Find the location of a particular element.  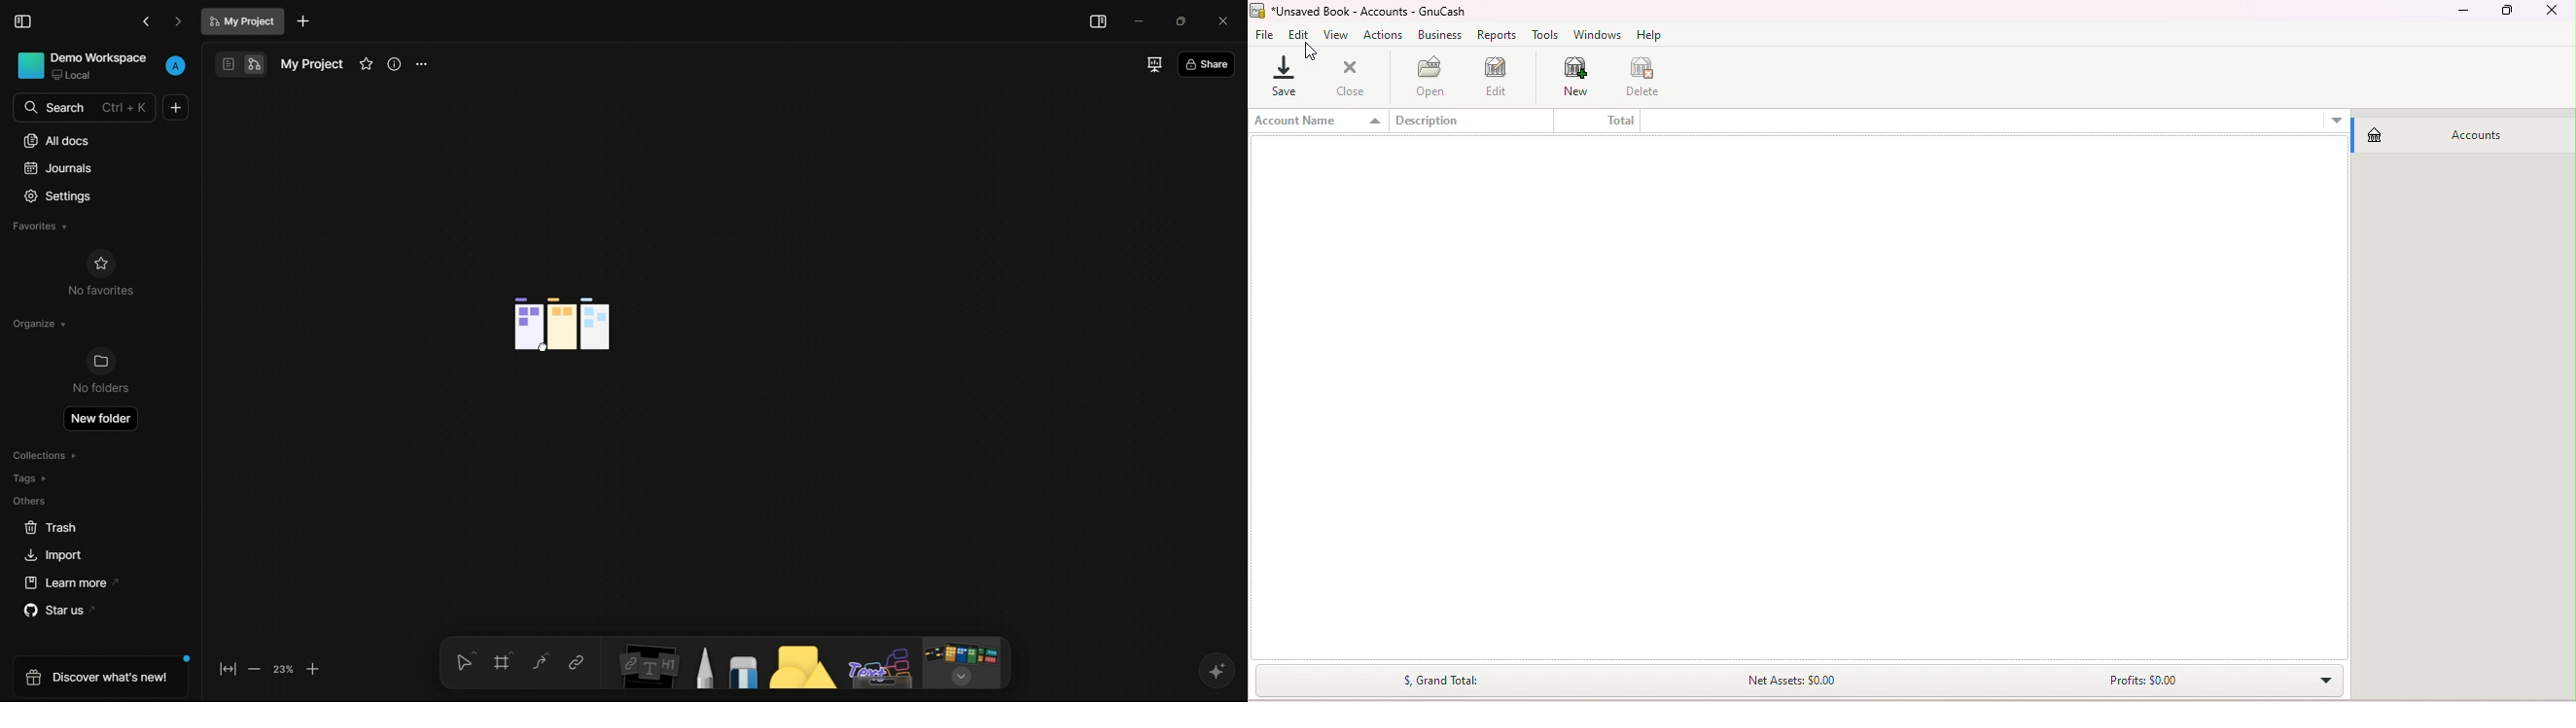

Accounts is located at coordinates (2458, 132).